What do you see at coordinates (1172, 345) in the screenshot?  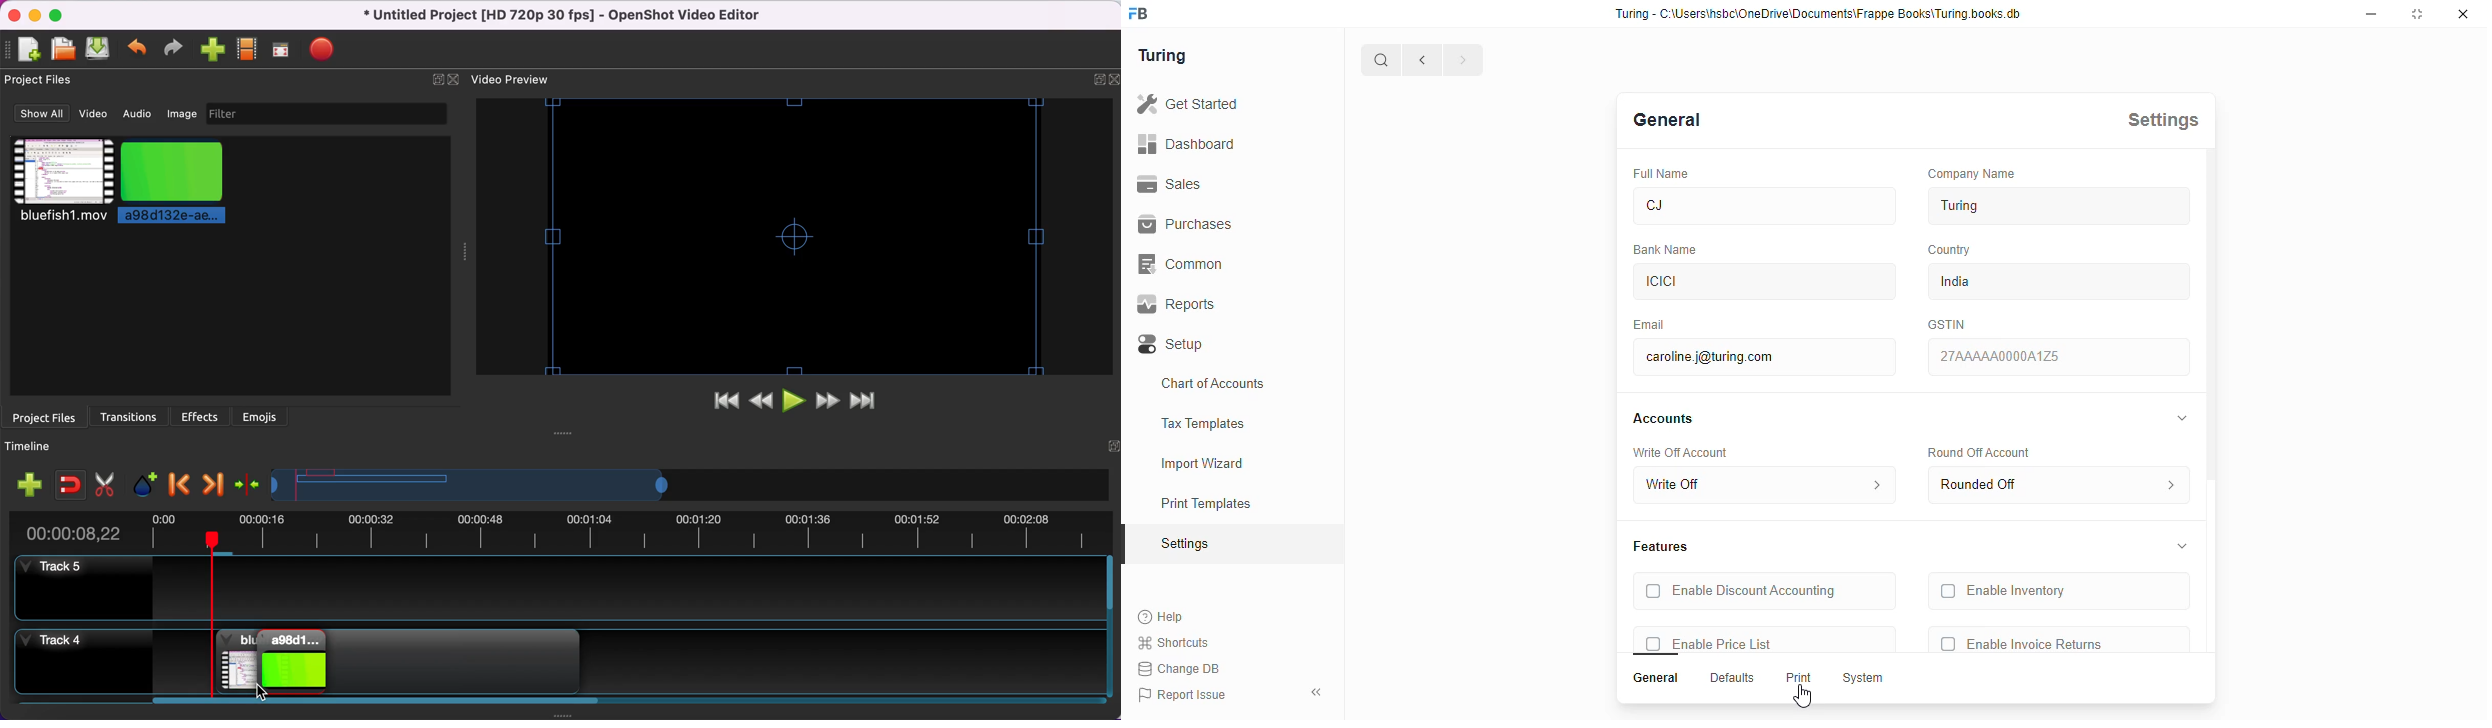 I see `setup` at bounding box center [1172, 345].